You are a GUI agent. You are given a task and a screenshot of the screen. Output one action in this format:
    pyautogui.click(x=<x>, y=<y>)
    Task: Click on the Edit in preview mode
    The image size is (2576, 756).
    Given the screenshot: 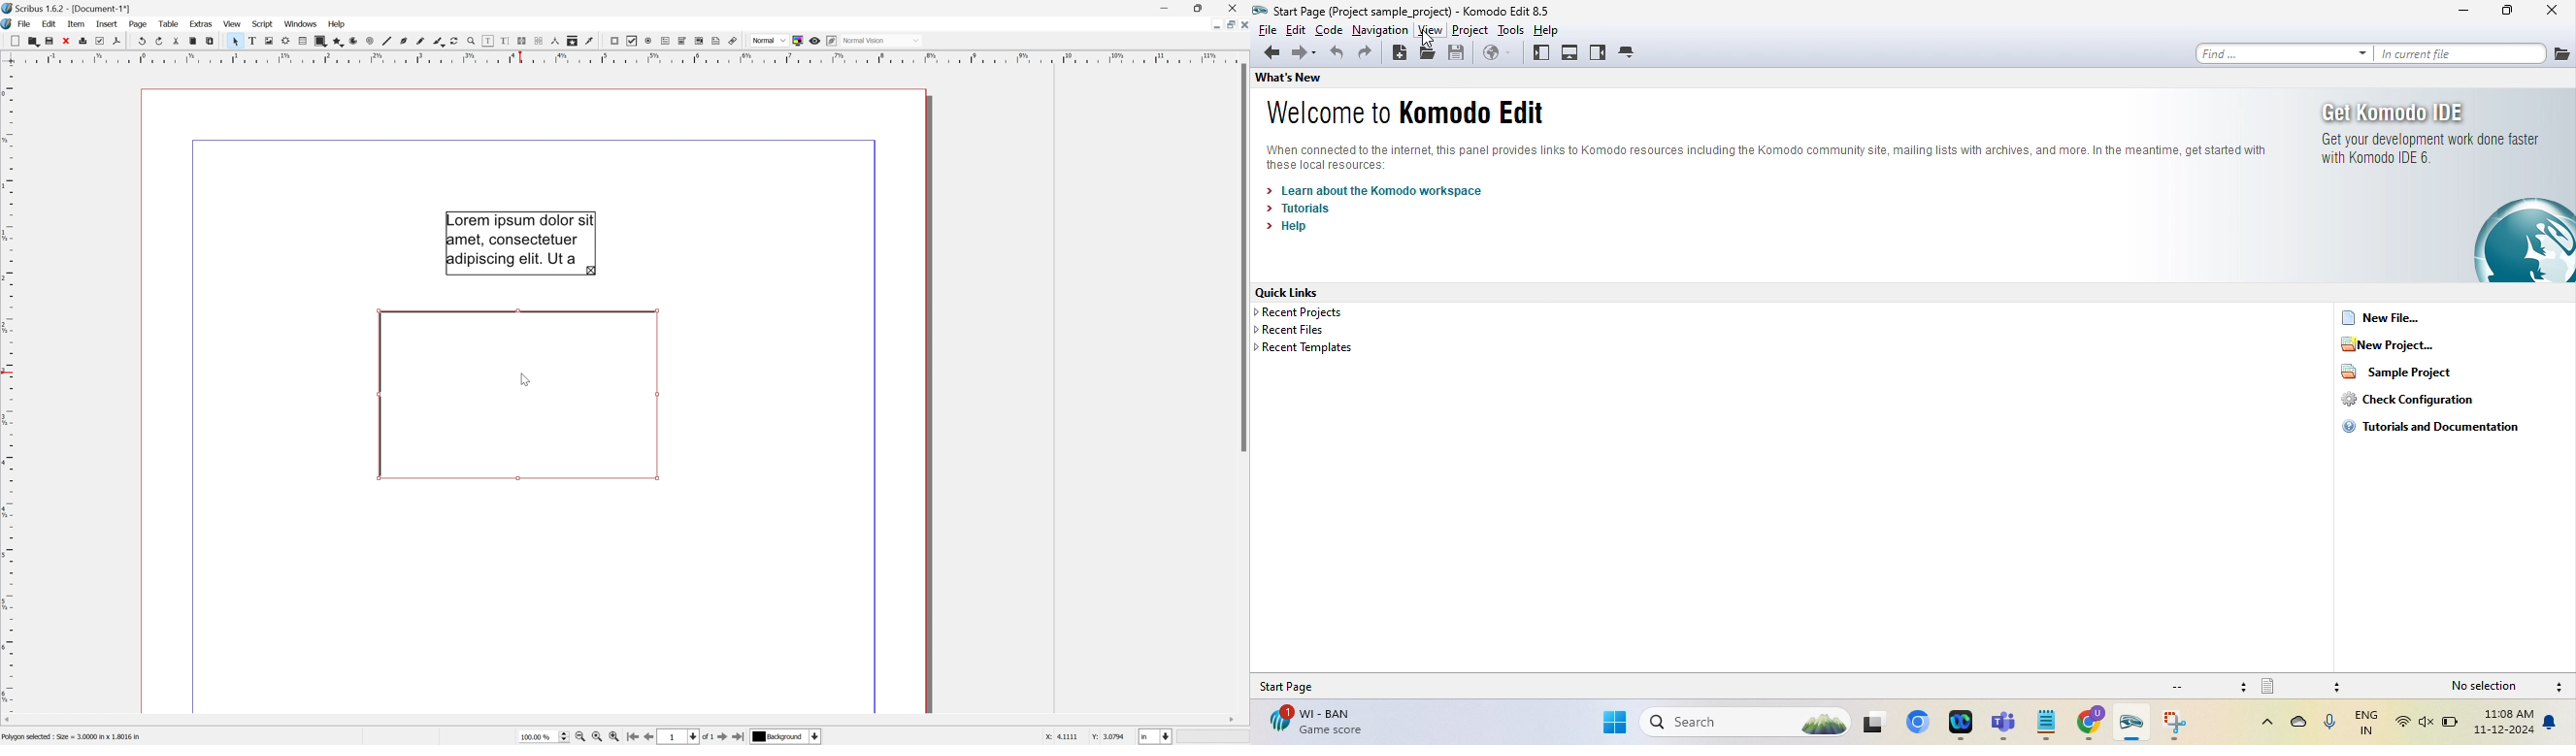 What is the action you would take?
    pyautogui.click(x=832, y=40)
    